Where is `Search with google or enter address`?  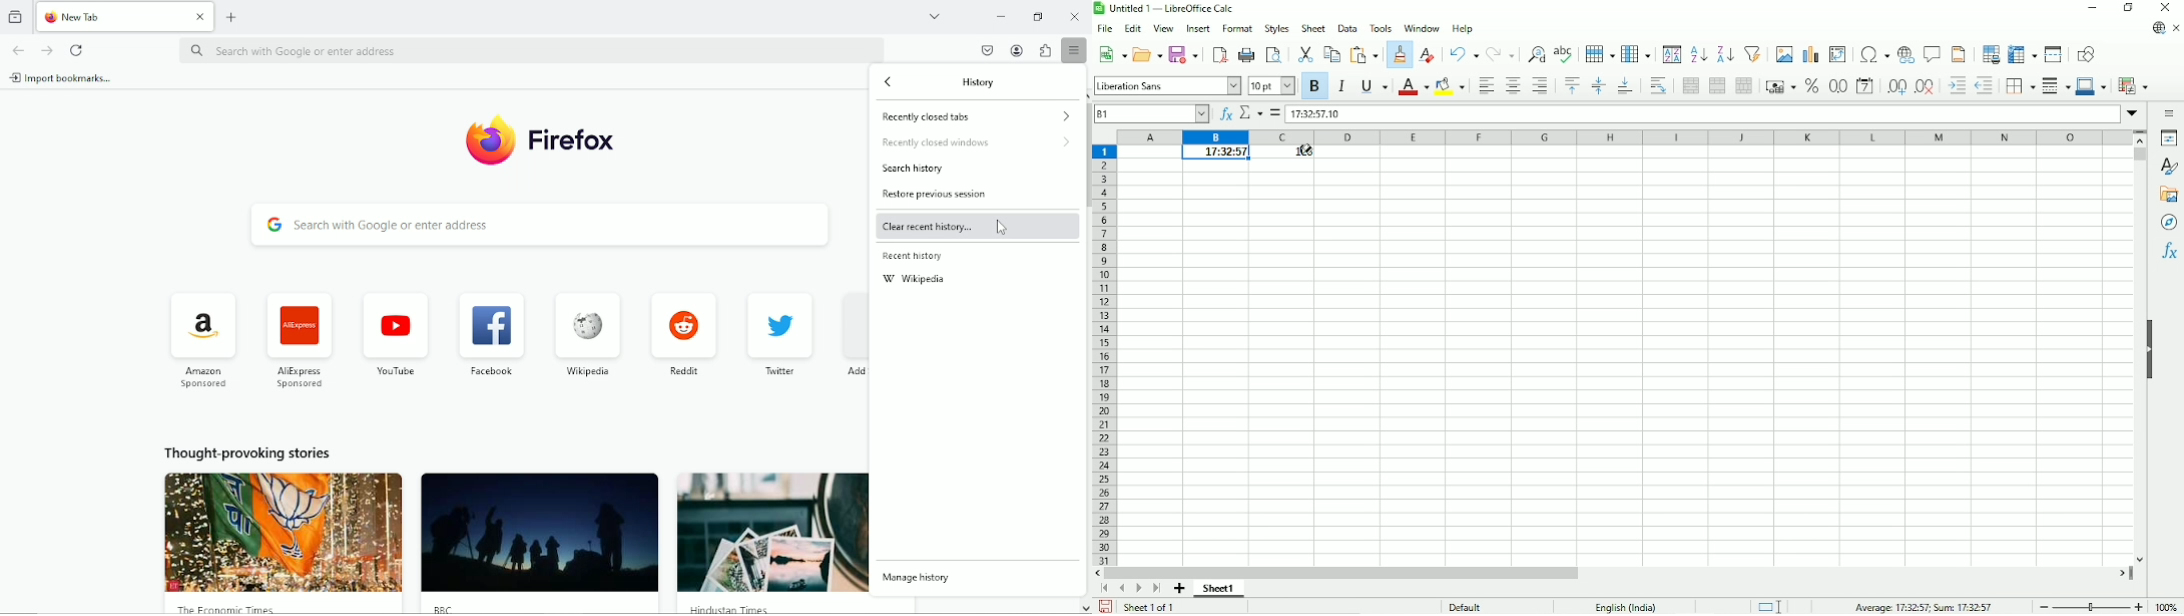 Search with google or enter address is located at coordinates (529, 50).